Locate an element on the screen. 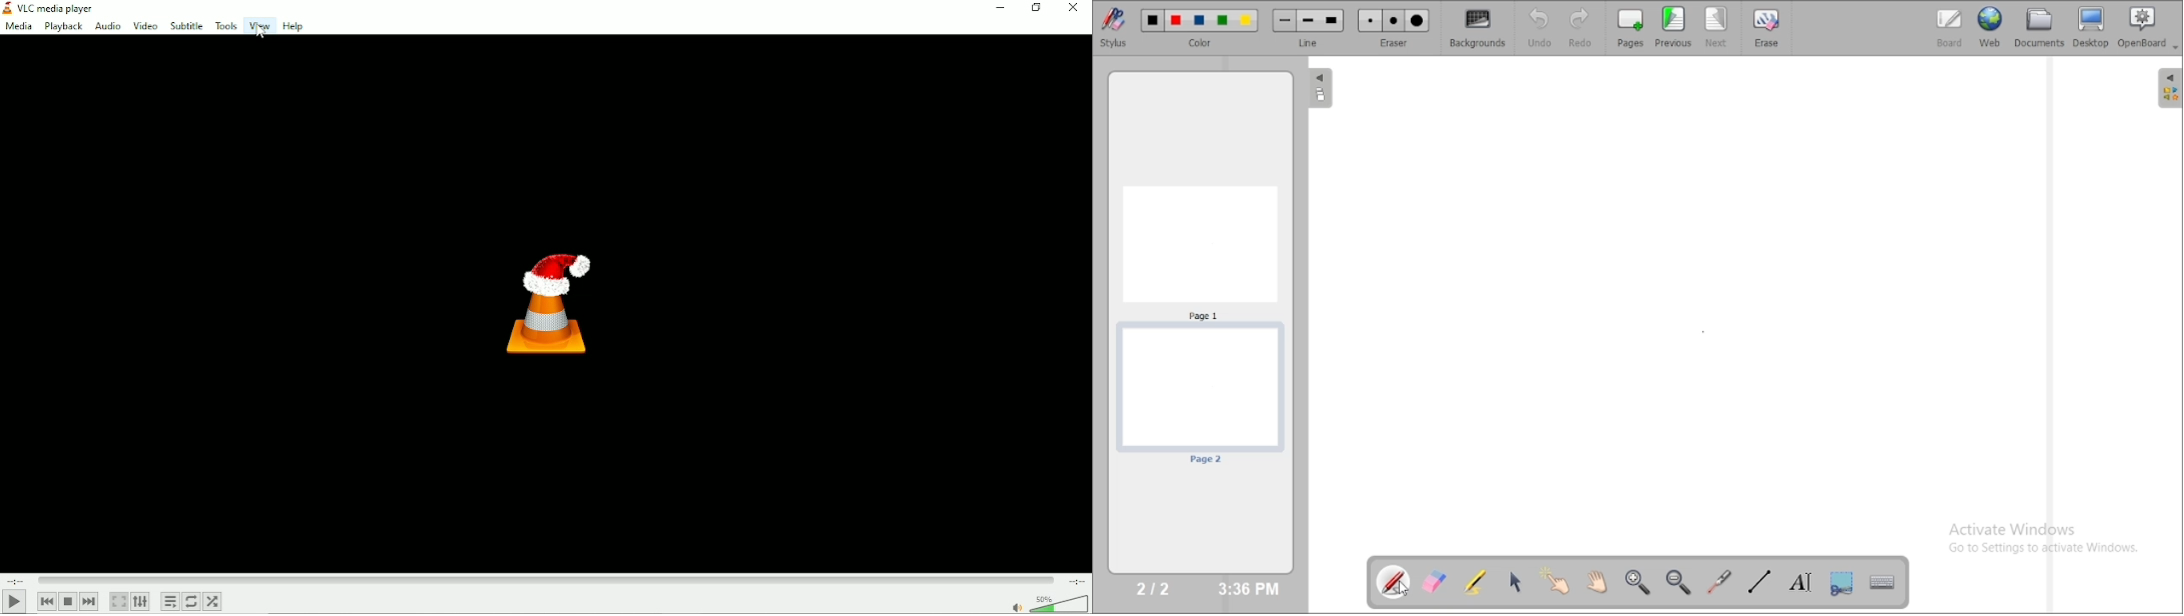 Image resolution: width=2184 pixels, height=616 pixels. Restore down is located at coordinates (1038, 9).